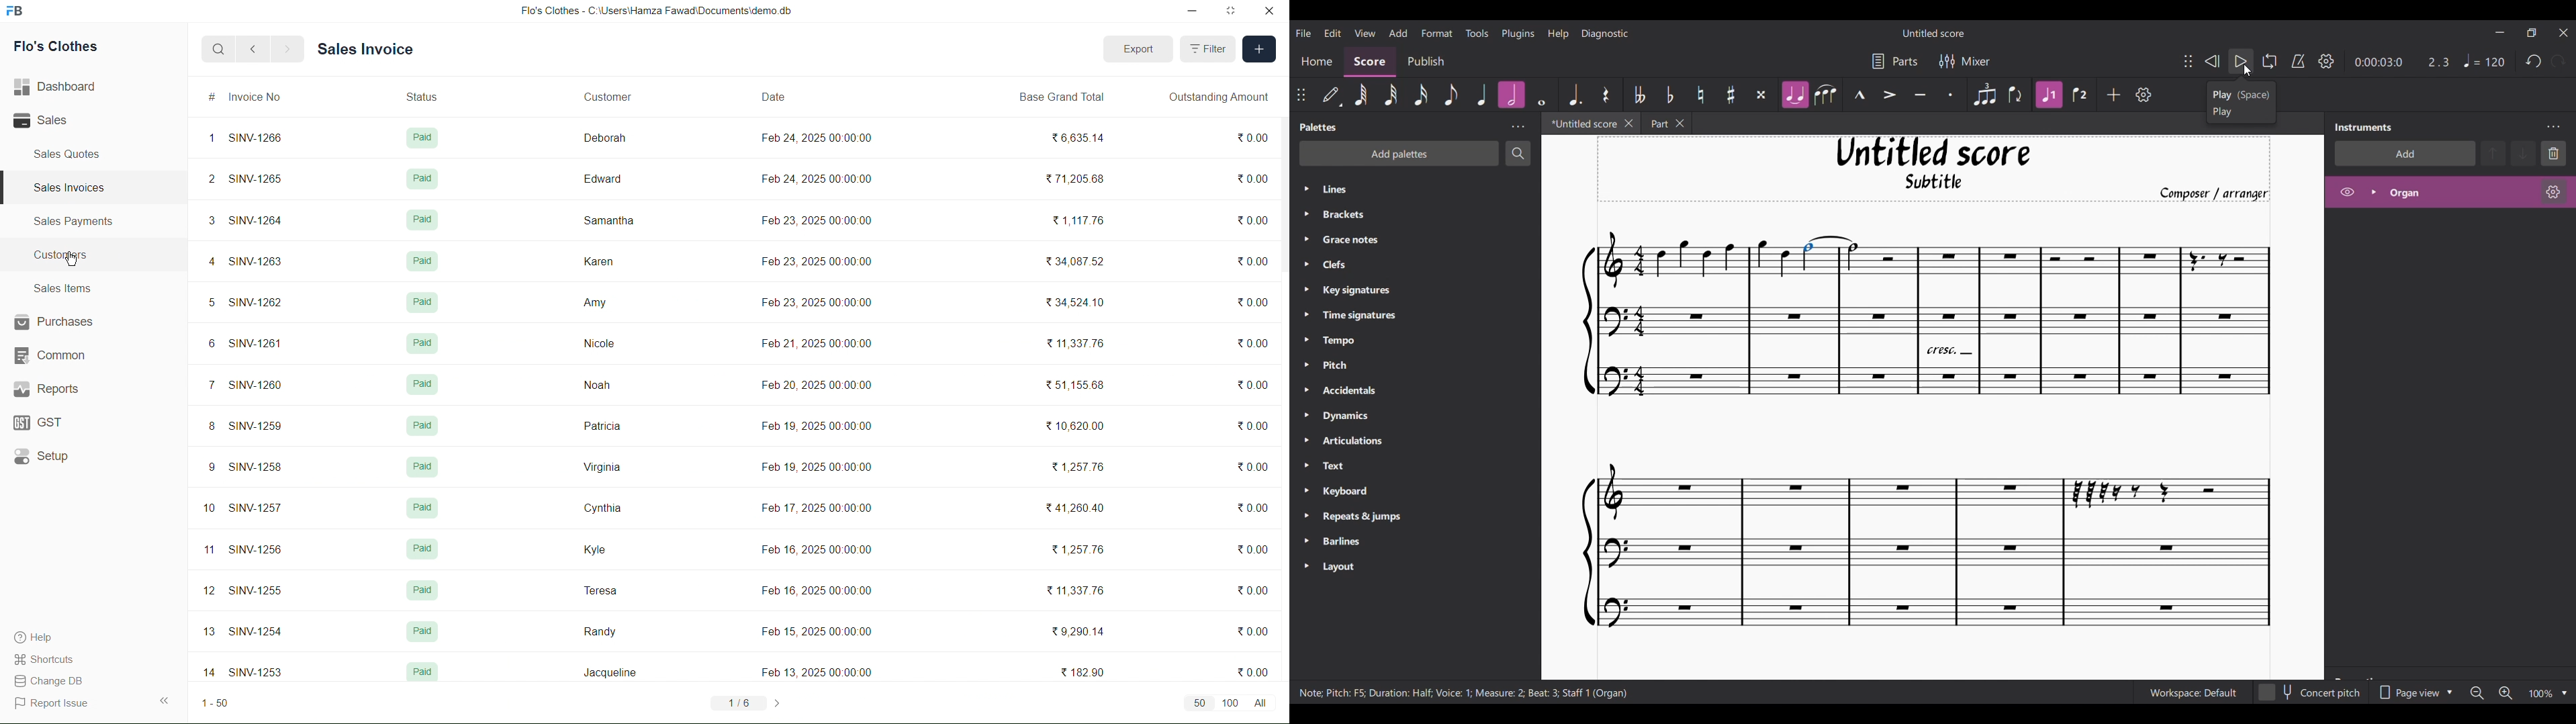 This screenshot has width=2576, height=728. I want to click on Deborah, so click(602, 134).